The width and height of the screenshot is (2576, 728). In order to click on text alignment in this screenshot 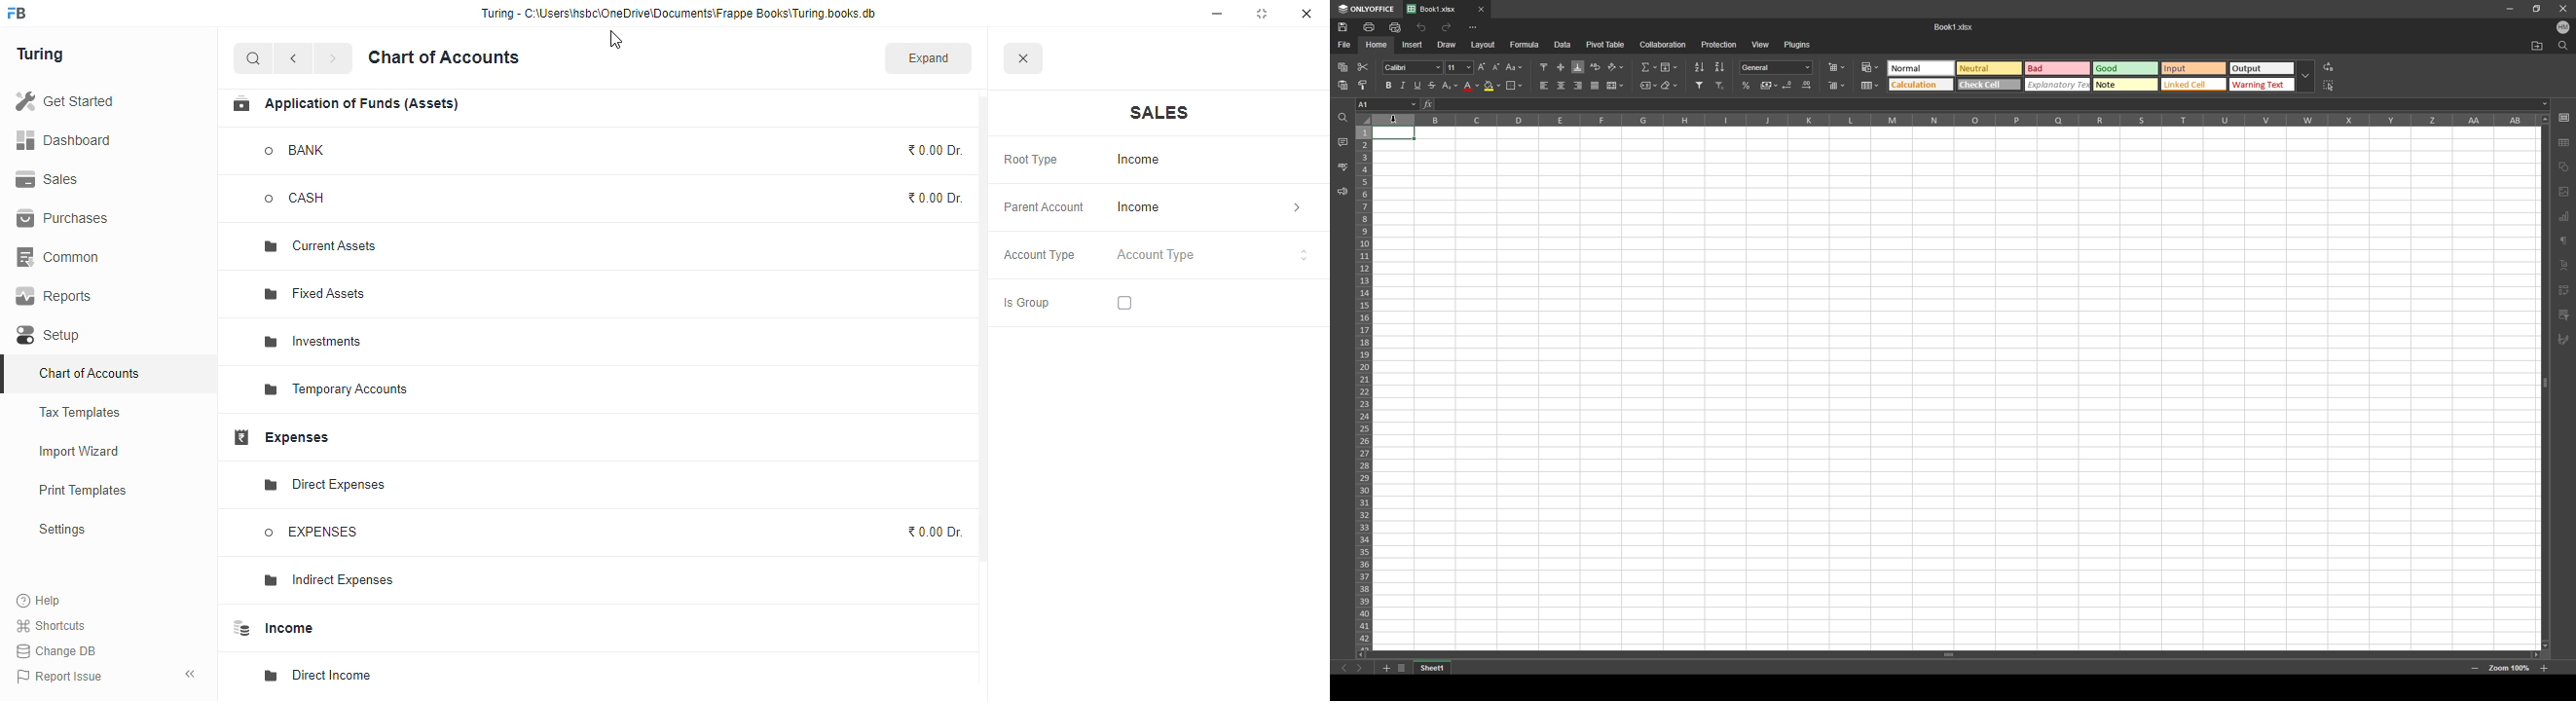, I will do `click(2564, 265)`.